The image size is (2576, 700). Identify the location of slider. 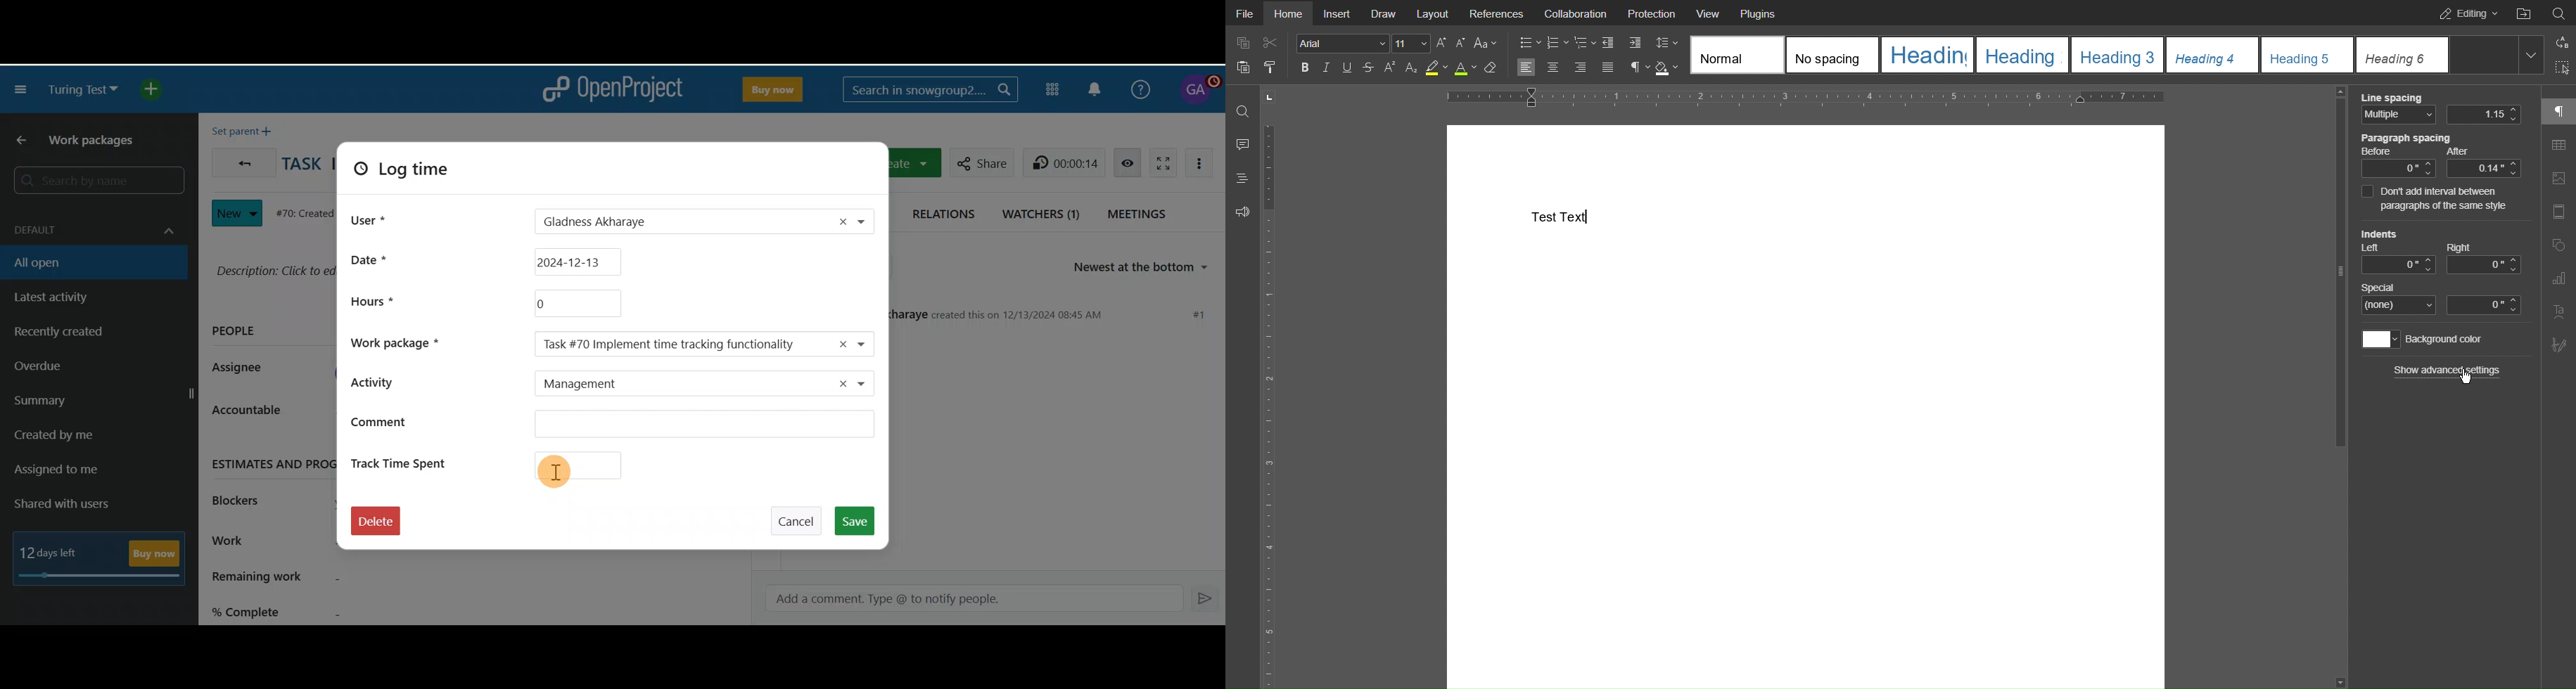
(2340, 276).